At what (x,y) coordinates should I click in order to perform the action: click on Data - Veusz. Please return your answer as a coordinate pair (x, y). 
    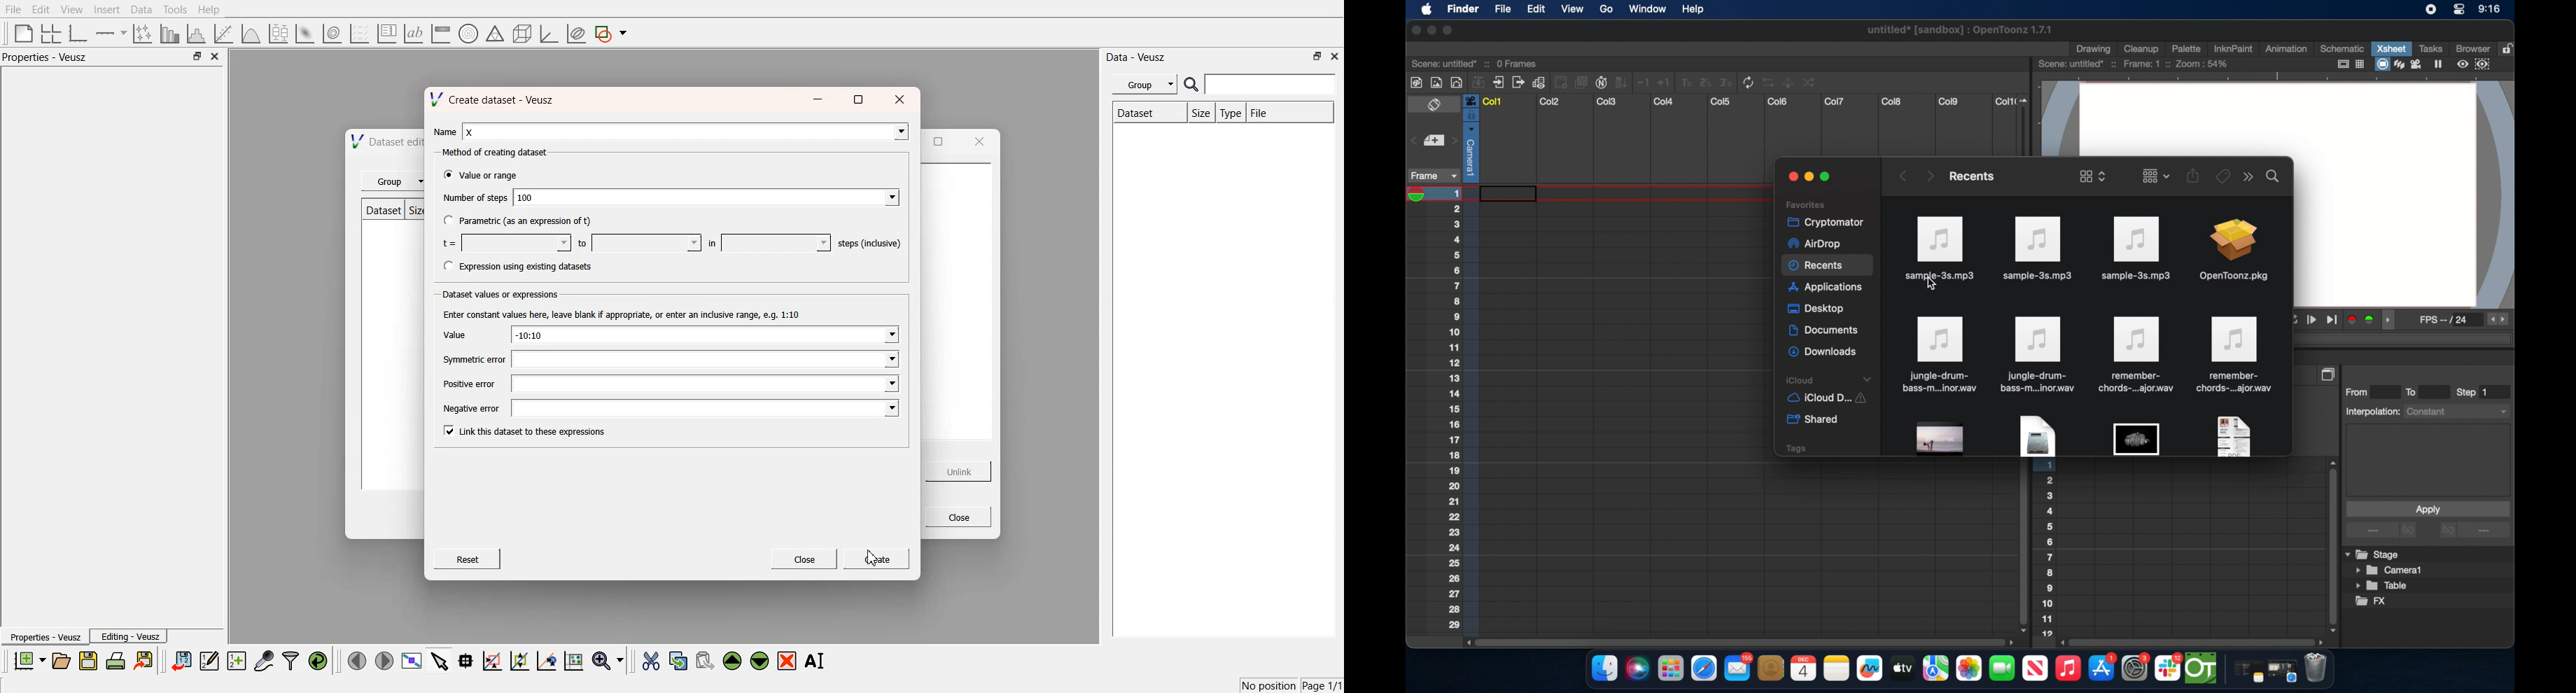
    Looking at the image, I should click on (1137, 57).